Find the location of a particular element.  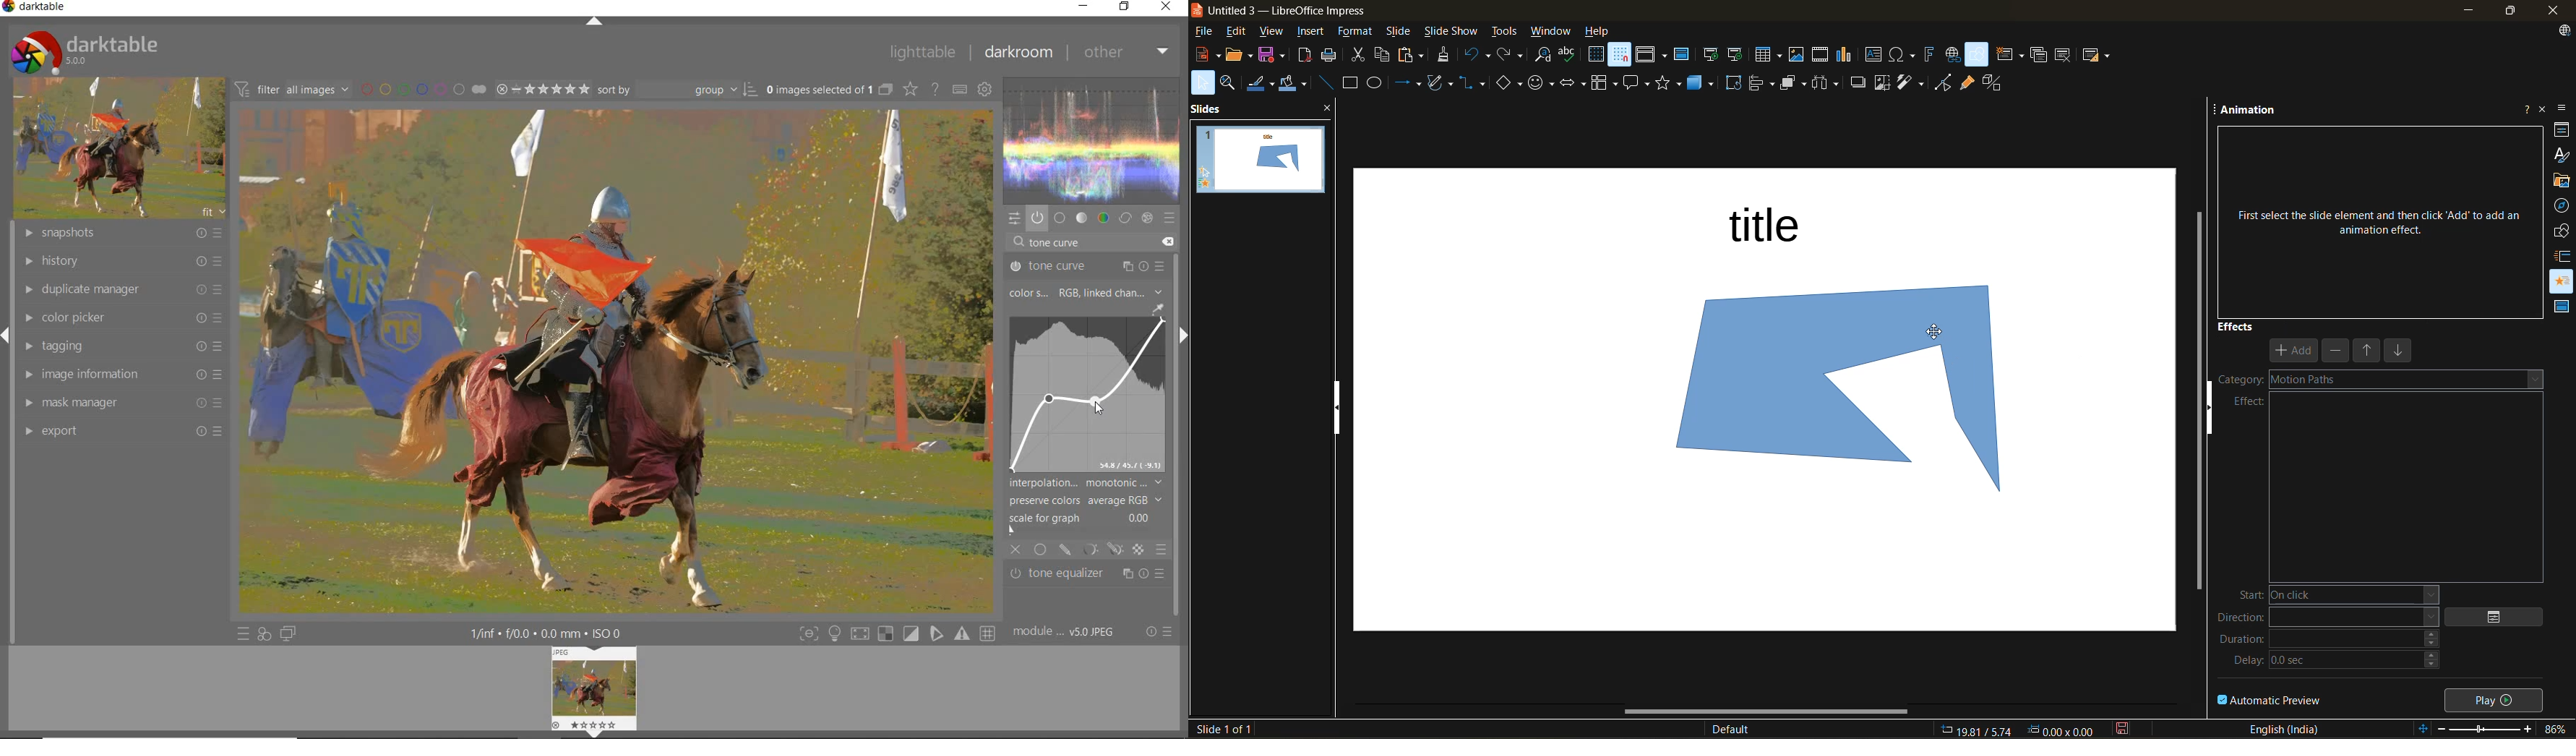

fill color is located at coordinates (1295, 86).